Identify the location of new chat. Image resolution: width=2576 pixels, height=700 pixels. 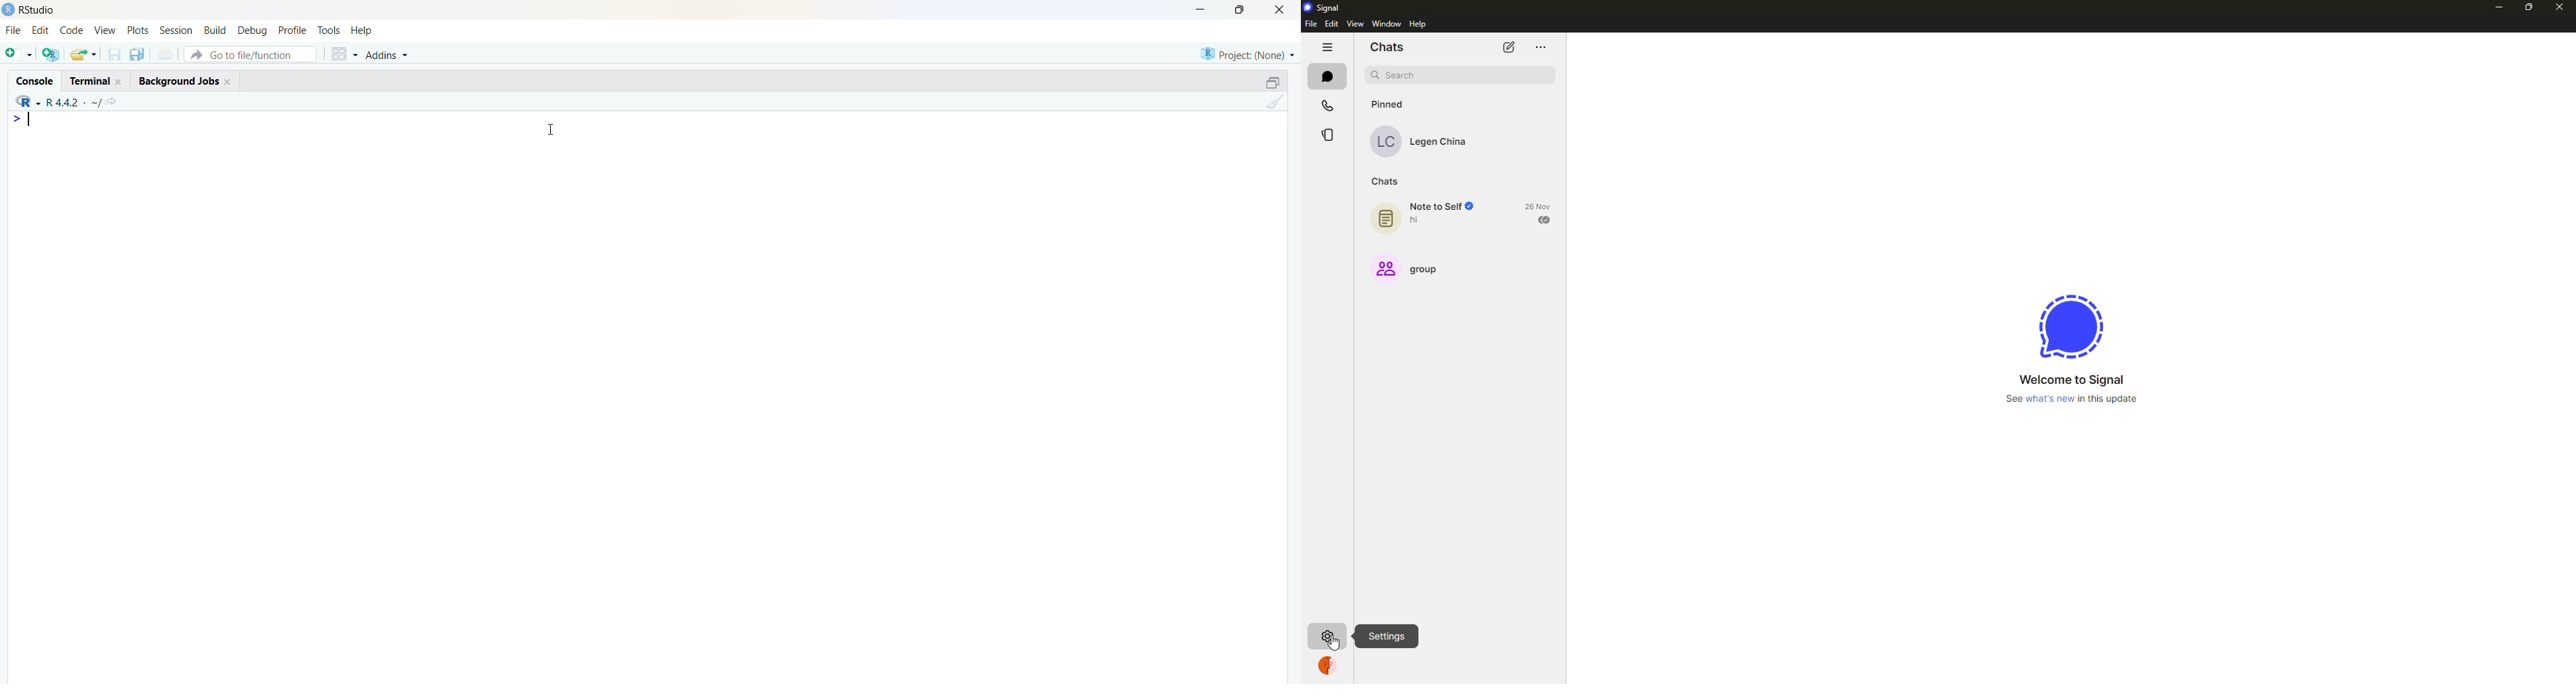
(1509, 46).